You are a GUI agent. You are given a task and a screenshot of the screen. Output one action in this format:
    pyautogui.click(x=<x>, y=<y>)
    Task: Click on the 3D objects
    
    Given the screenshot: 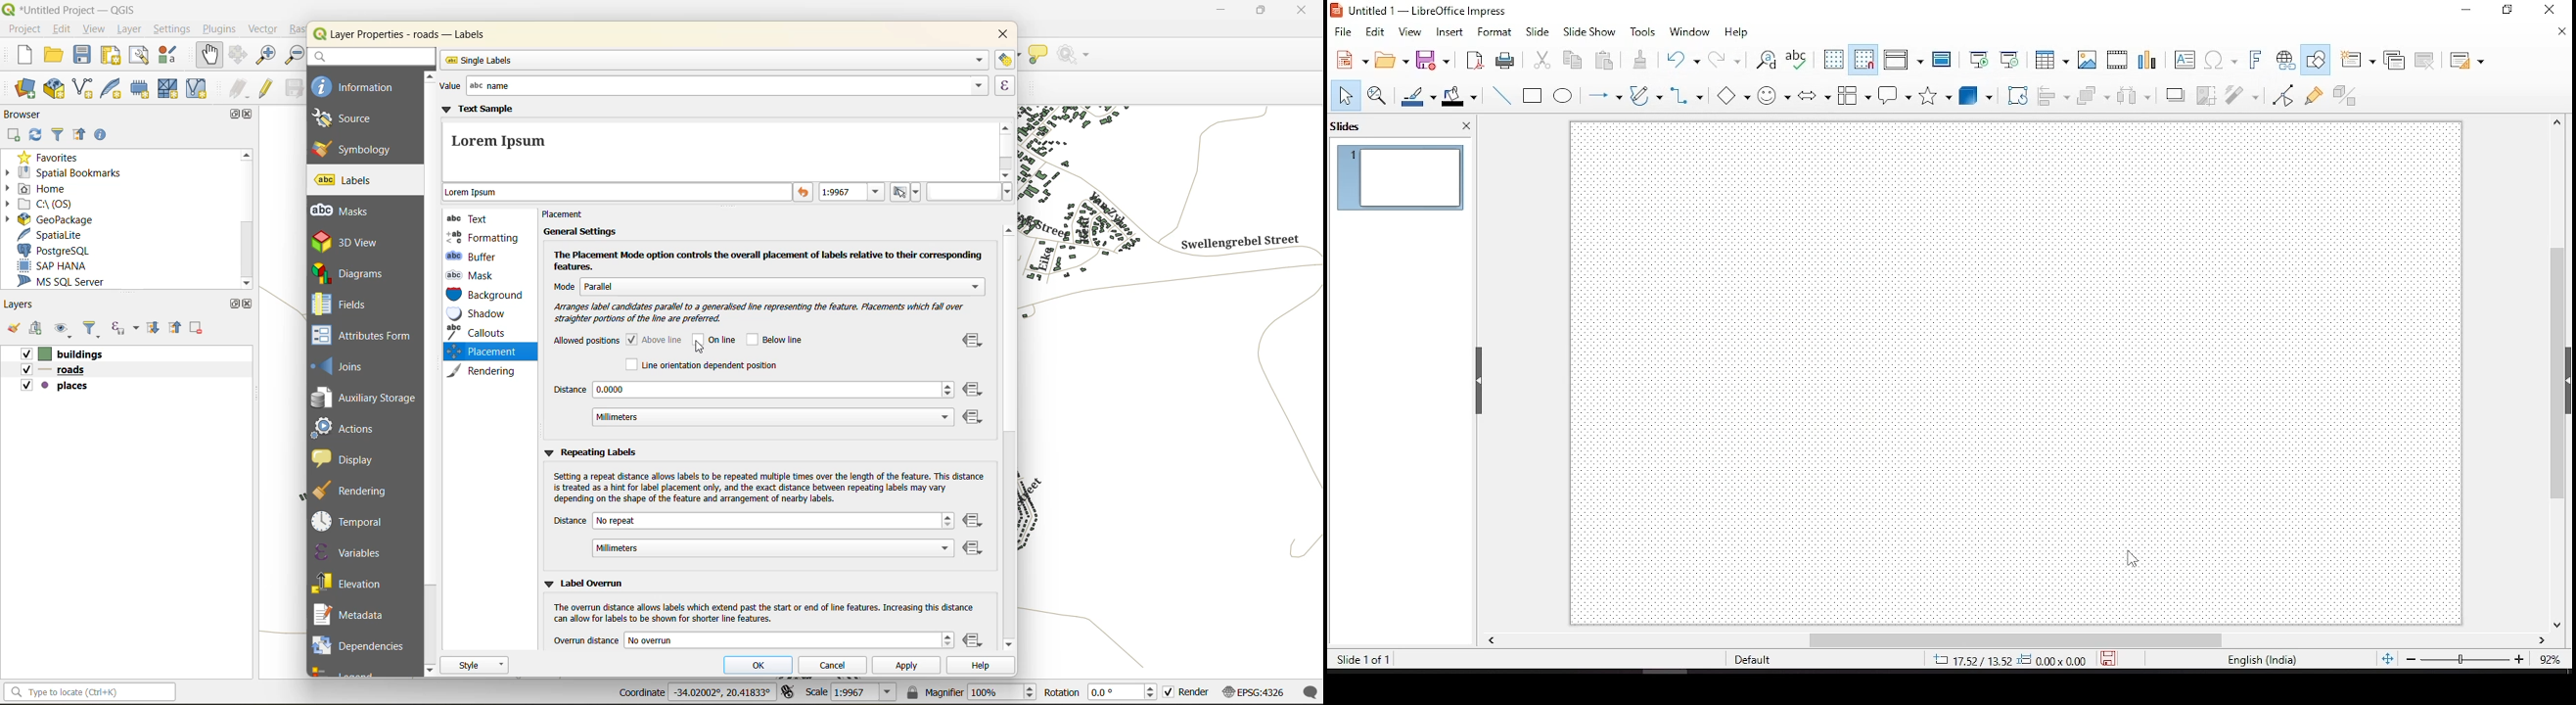 What is the action you would take?
    pyautogui.click(x=1976, y=94)
    